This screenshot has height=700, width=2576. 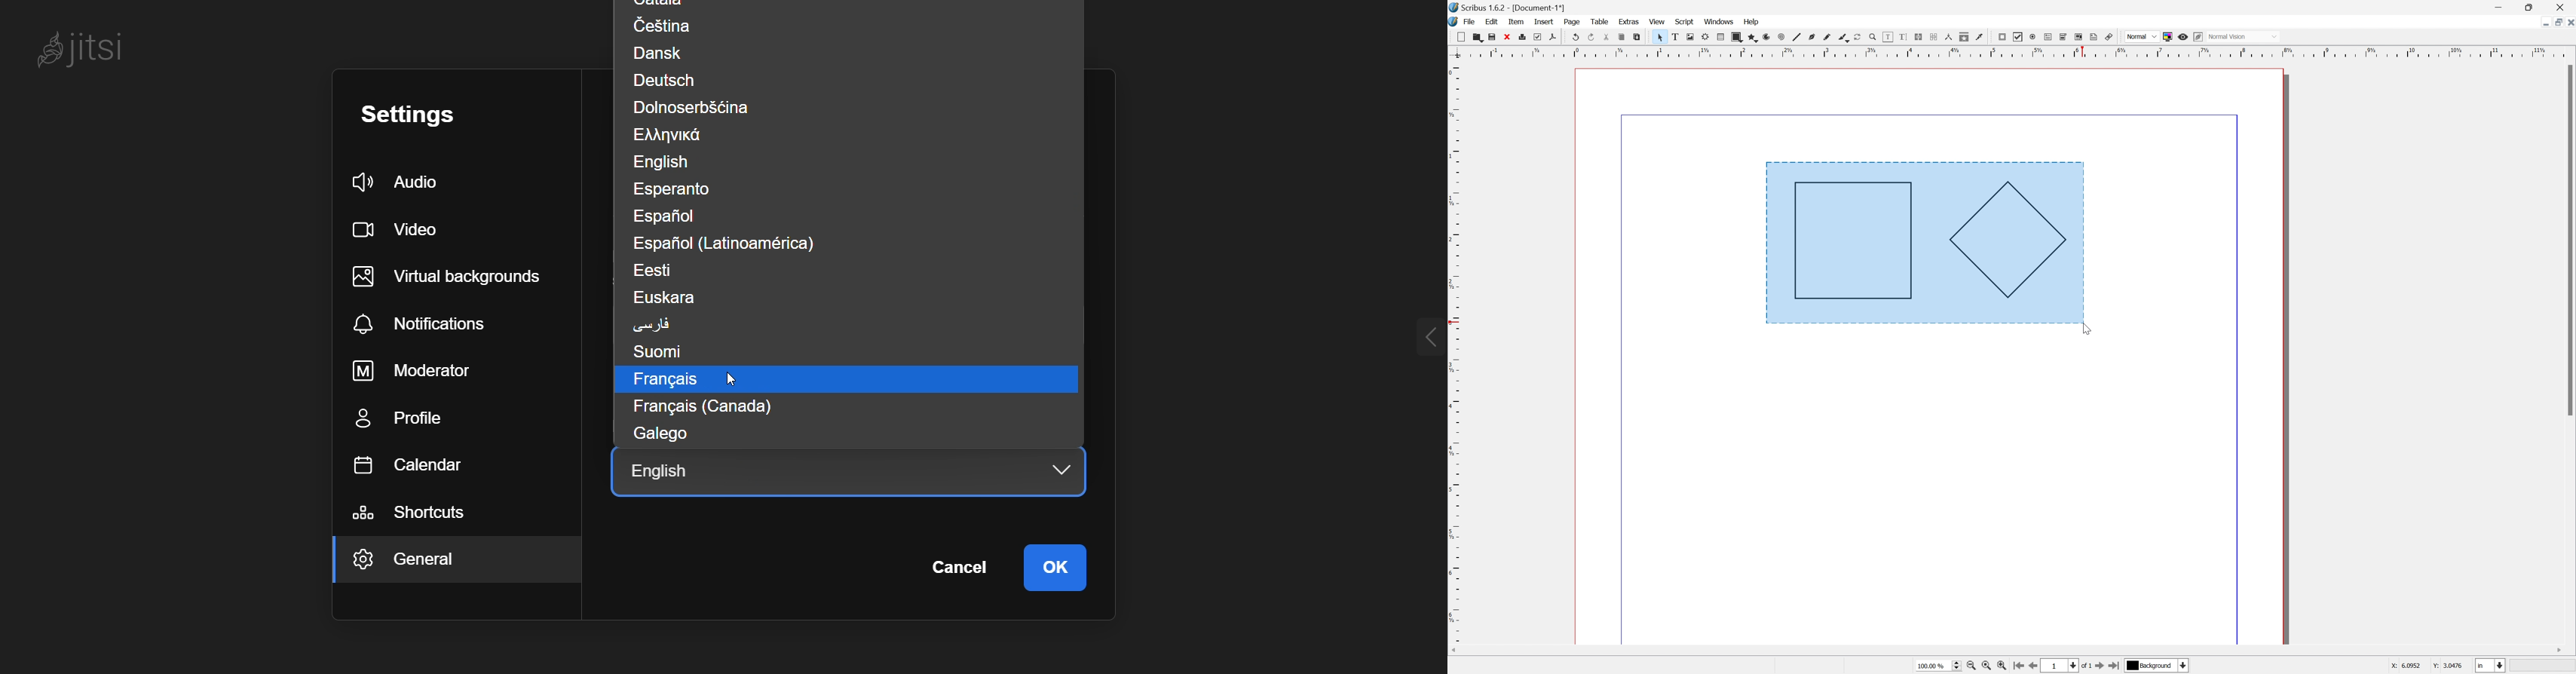 What do you see at coordinates (1519, 7) in the screenshot?
I see `Scribus 1.6.2 - [Document-1*]` at bounding box center [1519, 7].